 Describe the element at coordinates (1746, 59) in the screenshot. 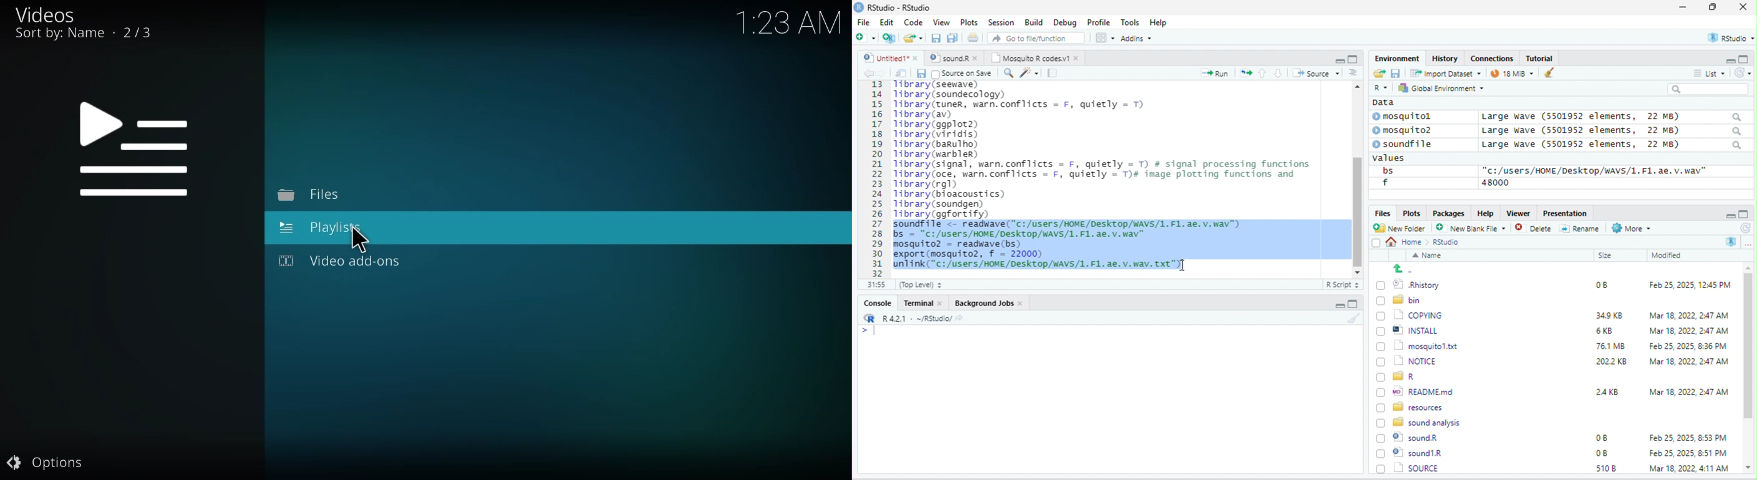

I see `maximize` at that location.